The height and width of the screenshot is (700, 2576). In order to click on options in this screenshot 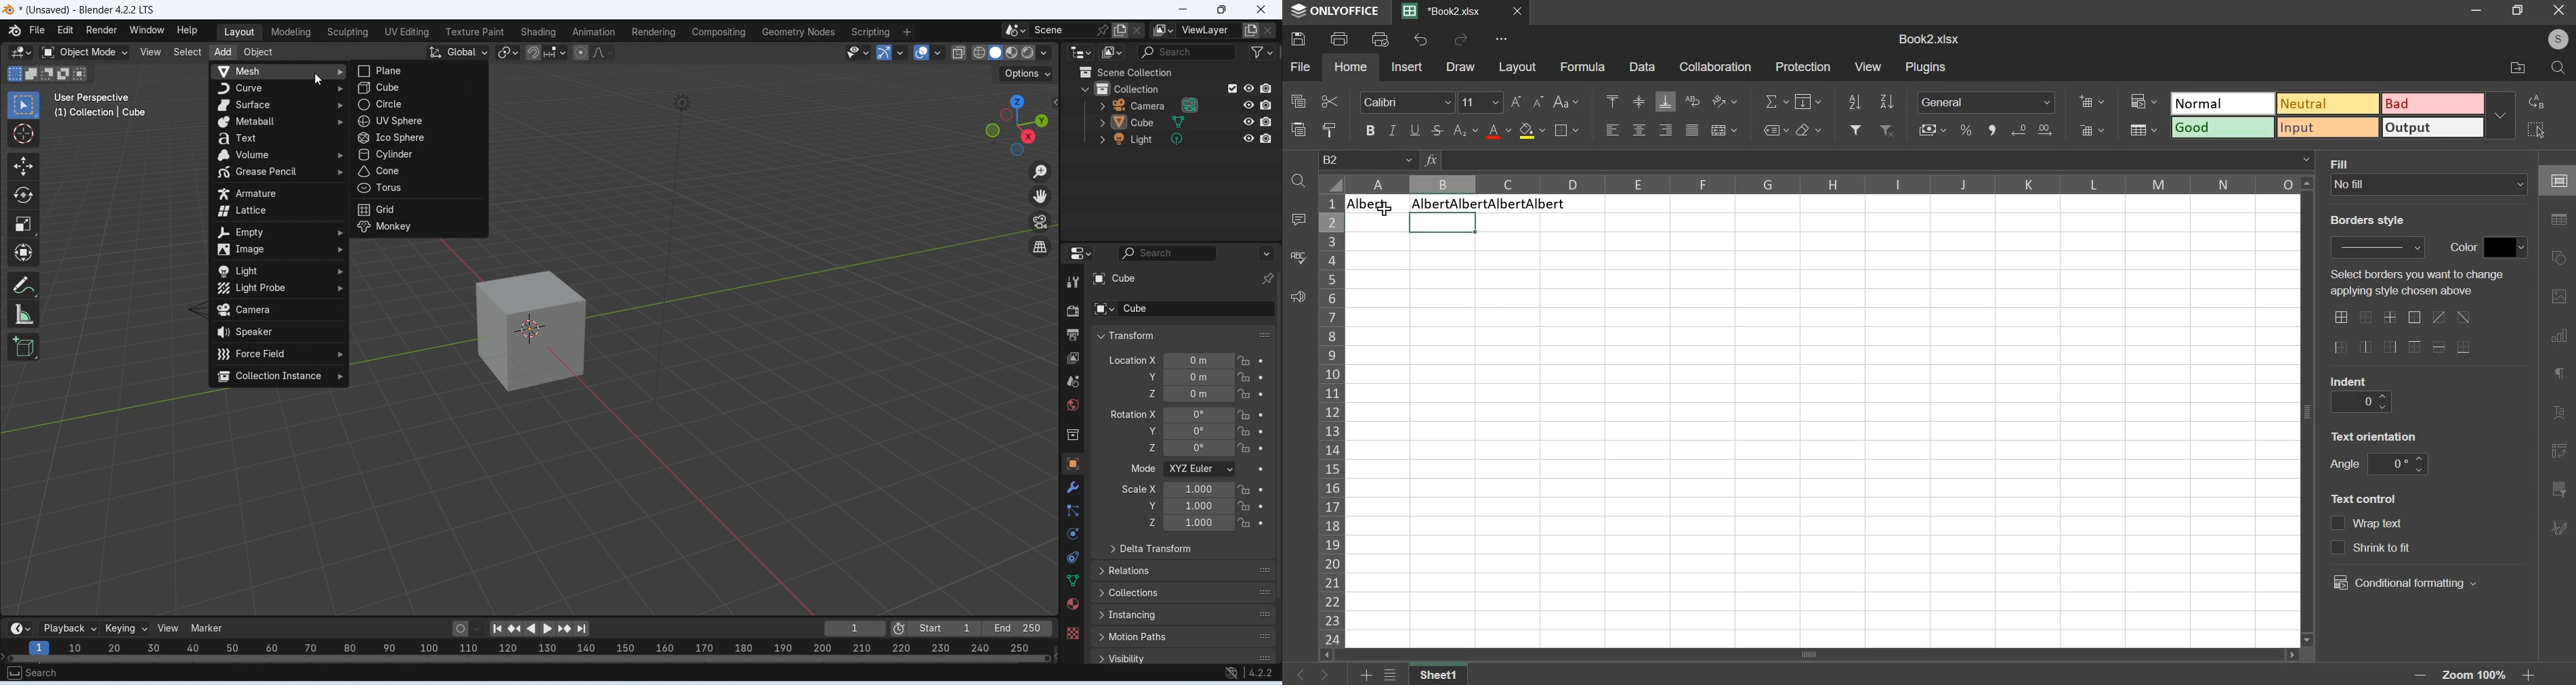, I will do `click(1266, 253)`.